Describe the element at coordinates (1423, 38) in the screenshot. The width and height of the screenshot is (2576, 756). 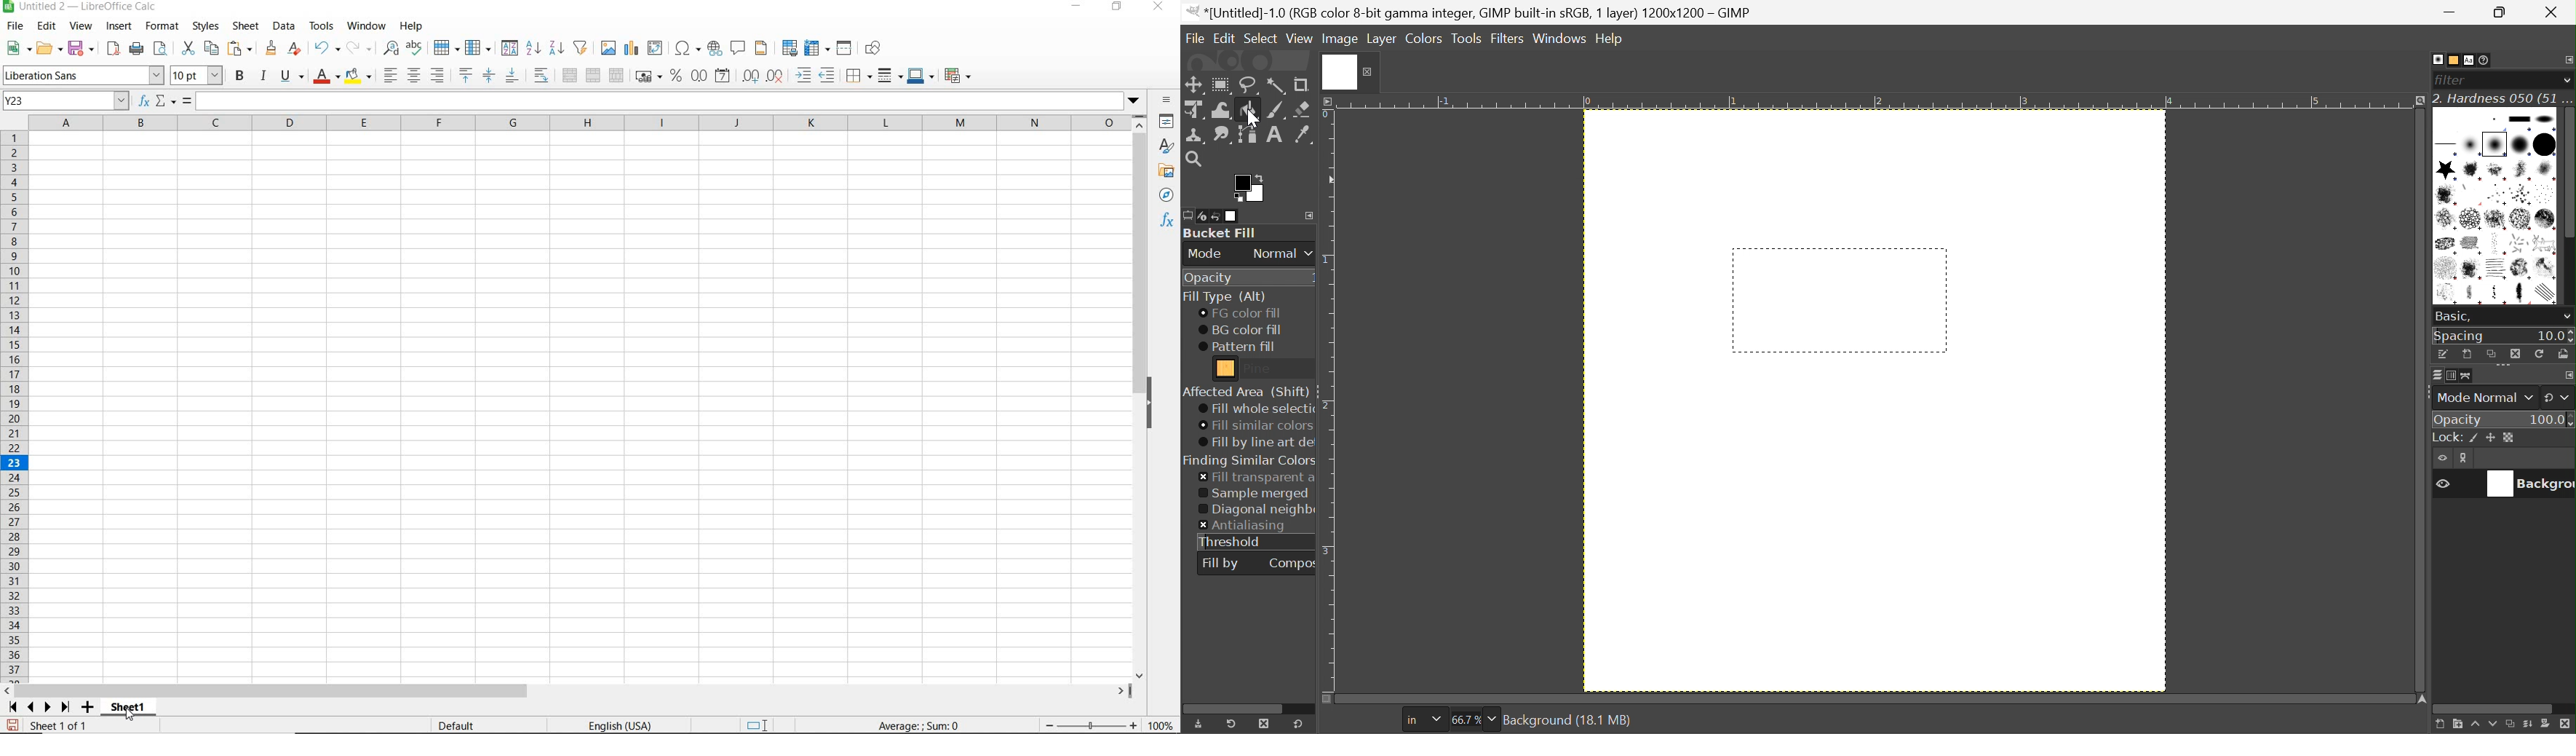
I see `Colors` at that location.